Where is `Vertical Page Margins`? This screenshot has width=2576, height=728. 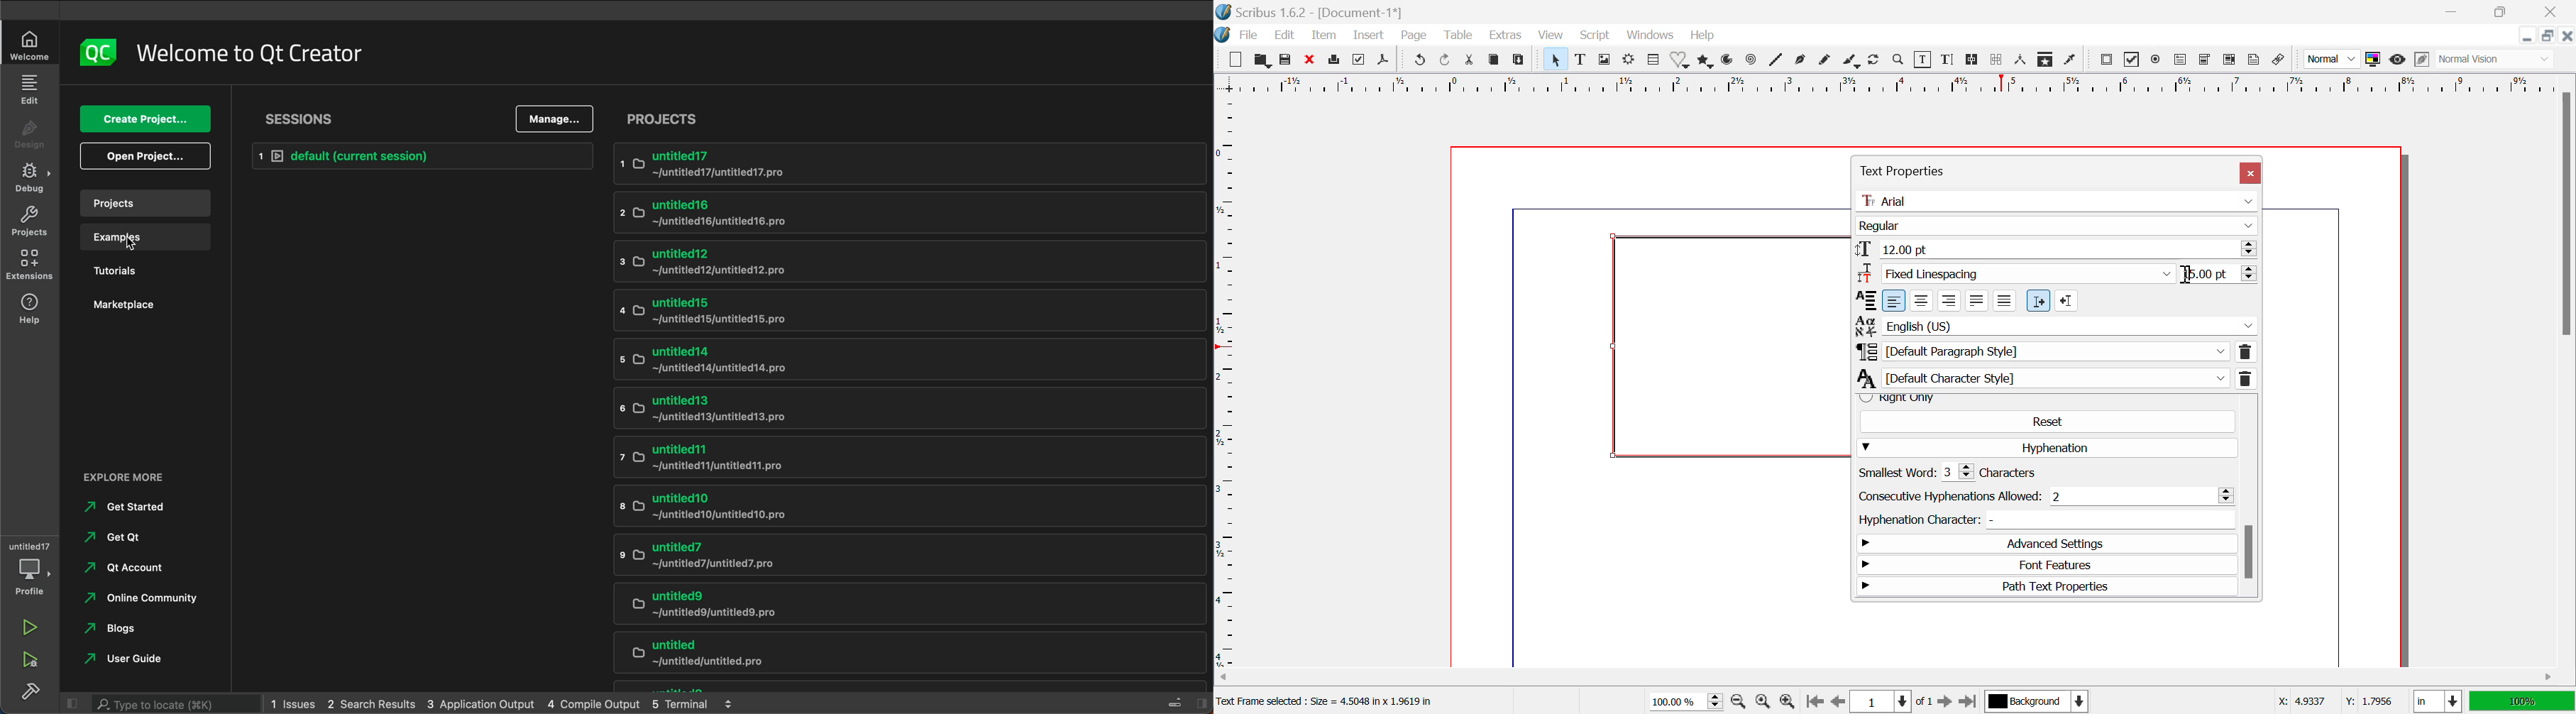
Vertical Page Margins is located at coordinates (1891, 84).